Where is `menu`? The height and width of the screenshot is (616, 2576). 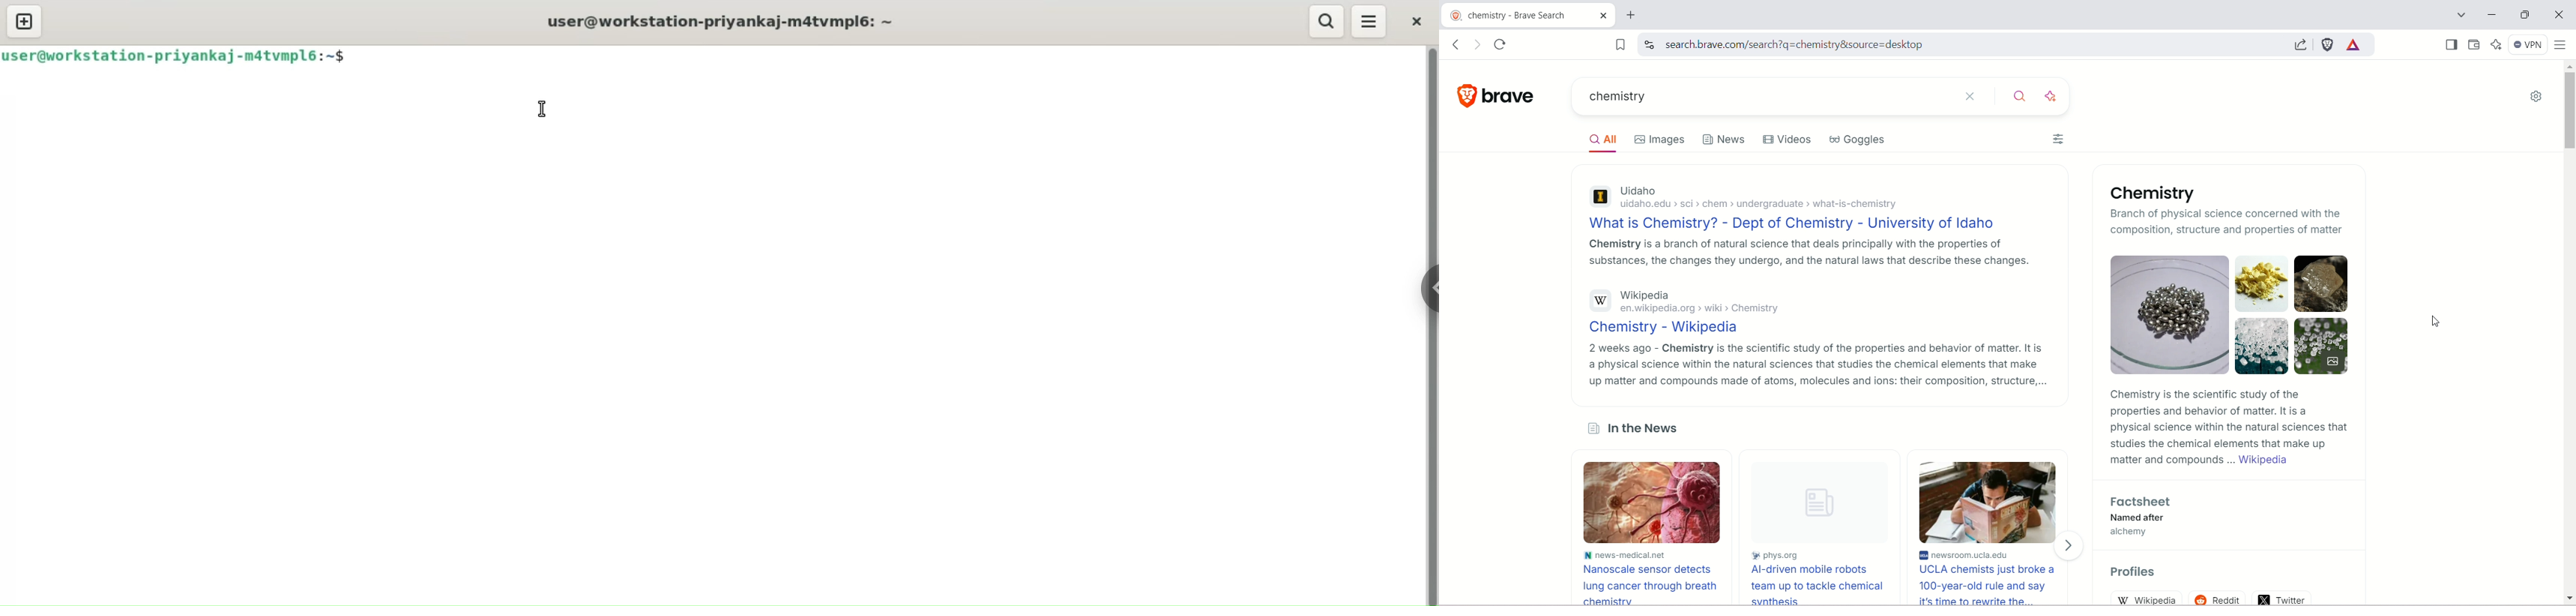 menu is located at coordinates (1370, 22).